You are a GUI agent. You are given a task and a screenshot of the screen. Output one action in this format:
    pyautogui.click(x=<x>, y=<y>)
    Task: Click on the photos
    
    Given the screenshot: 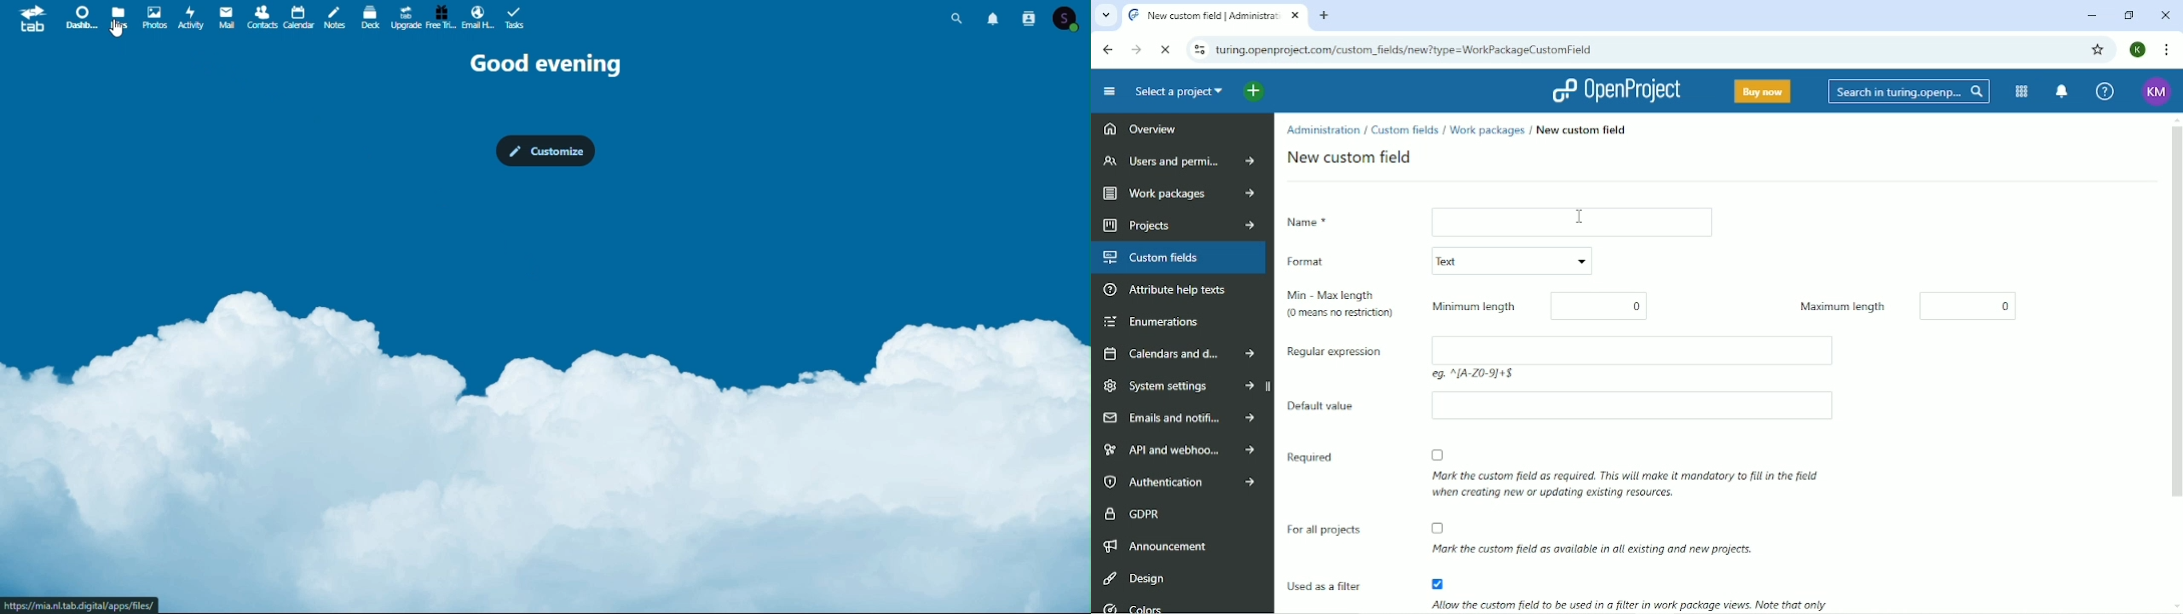 What is the action you would take?
    pyautogui.click(x=154, y=16)
    